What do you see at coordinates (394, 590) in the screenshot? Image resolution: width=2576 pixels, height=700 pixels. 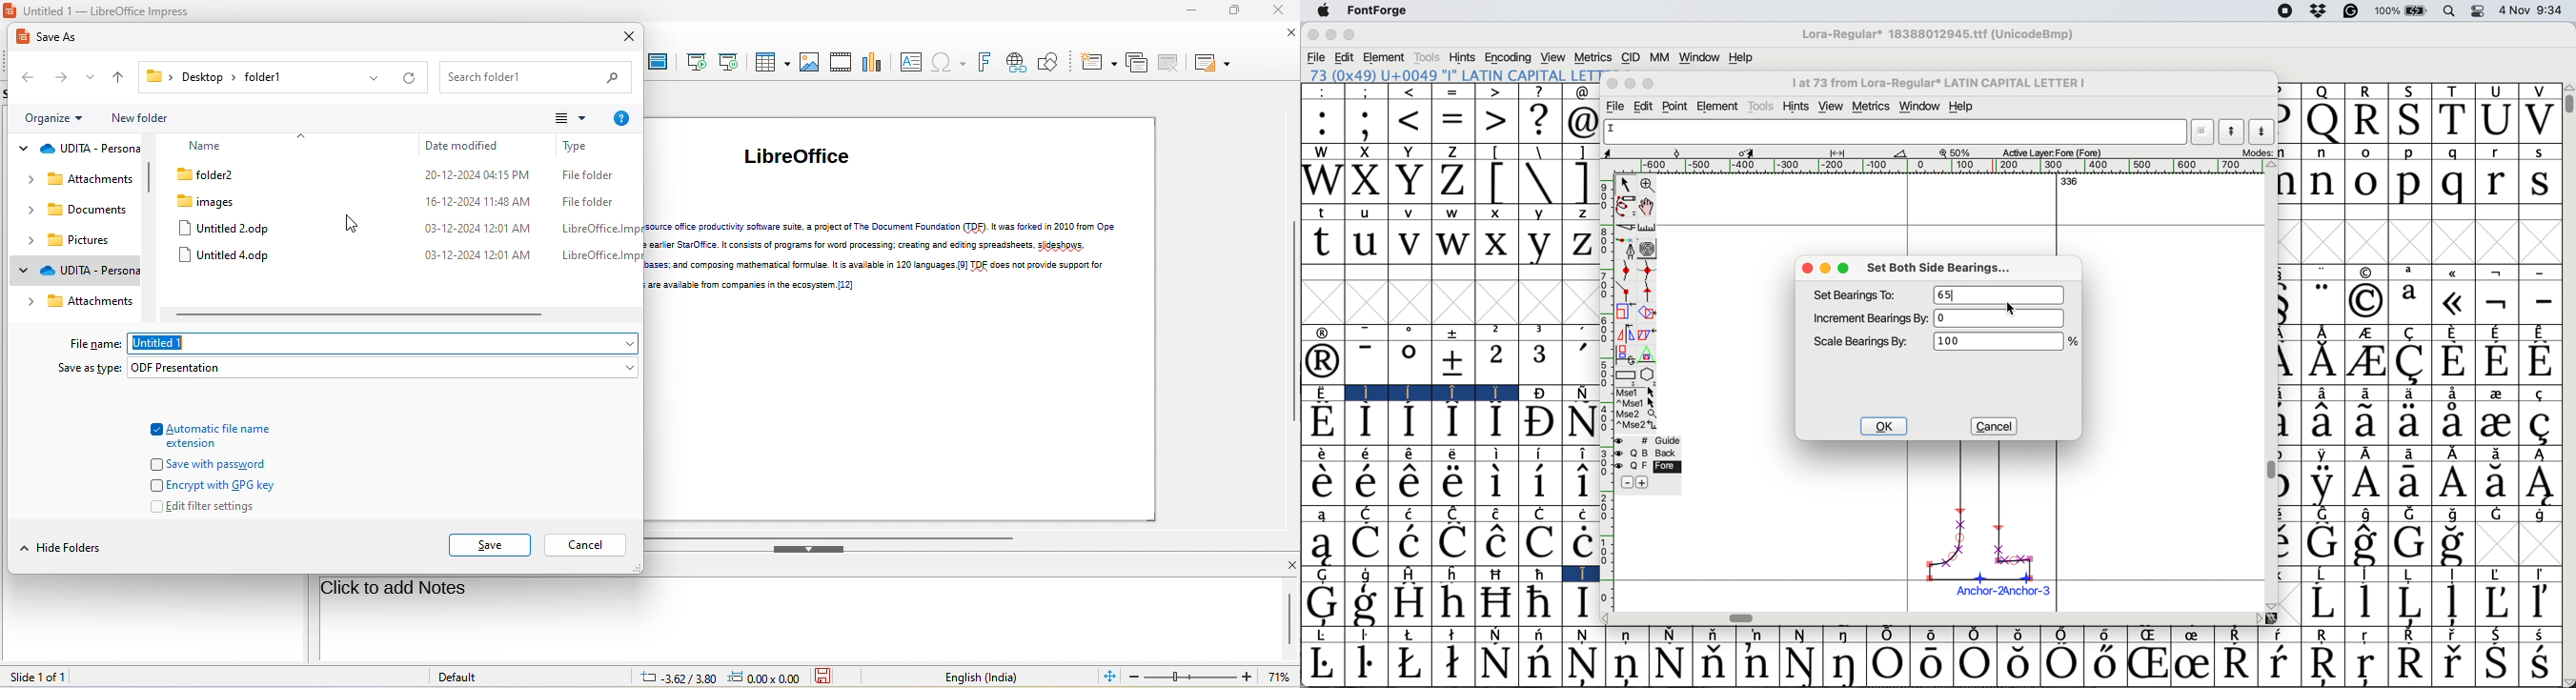 I see `click to add notes` at bounding box center [394, 590].